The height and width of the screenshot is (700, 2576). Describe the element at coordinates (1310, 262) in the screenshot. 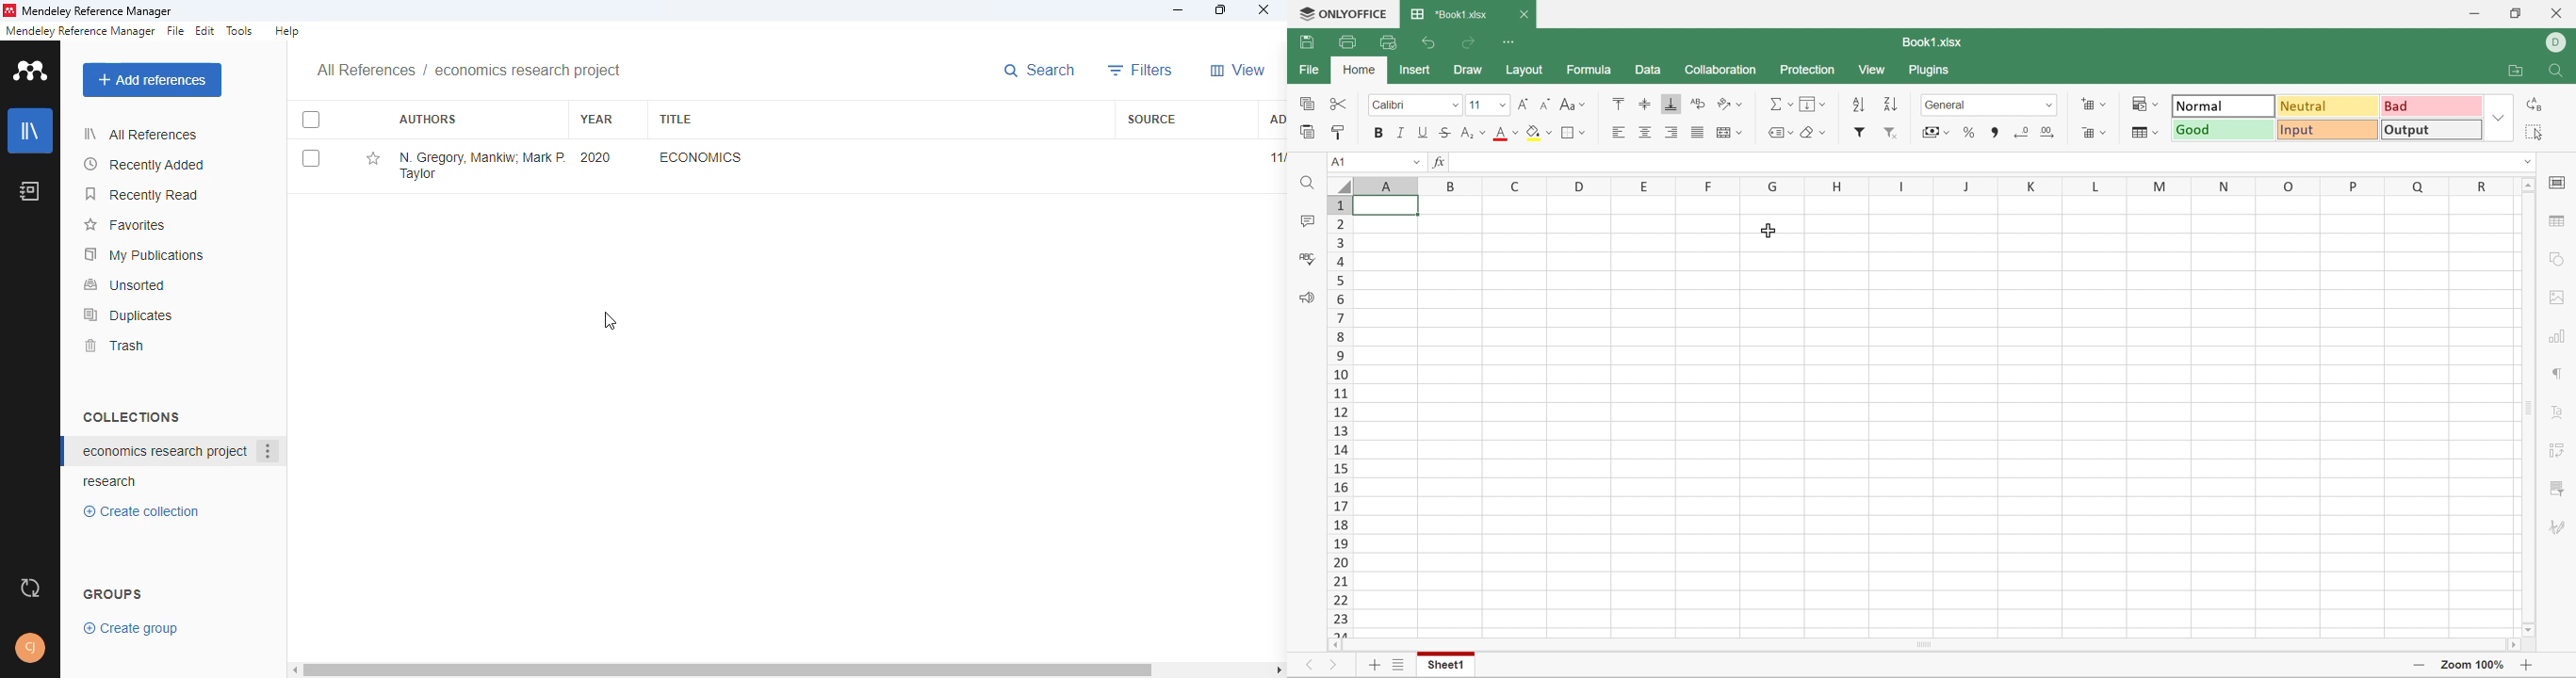

I see `Check spelling` at that location.